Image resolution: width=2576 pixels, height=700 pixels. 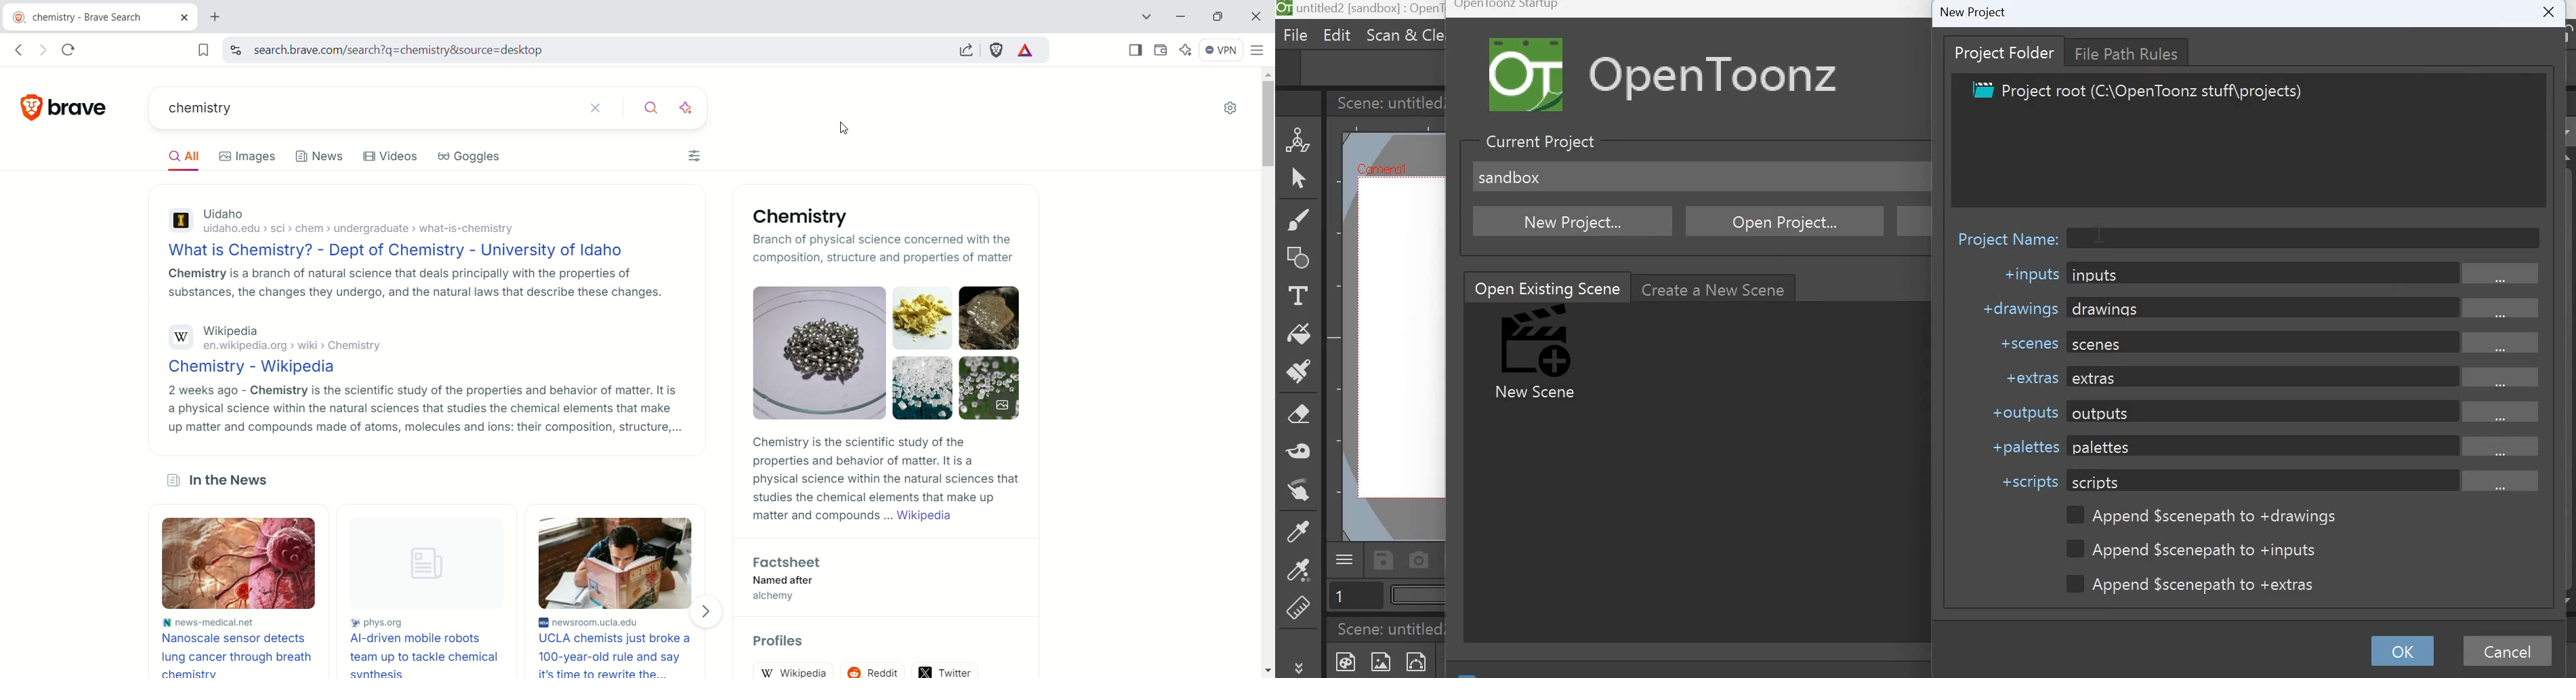 What do you see at coordinates (603, 108) in the screenshot?
I see `clear` at bounding box center [603, 108].